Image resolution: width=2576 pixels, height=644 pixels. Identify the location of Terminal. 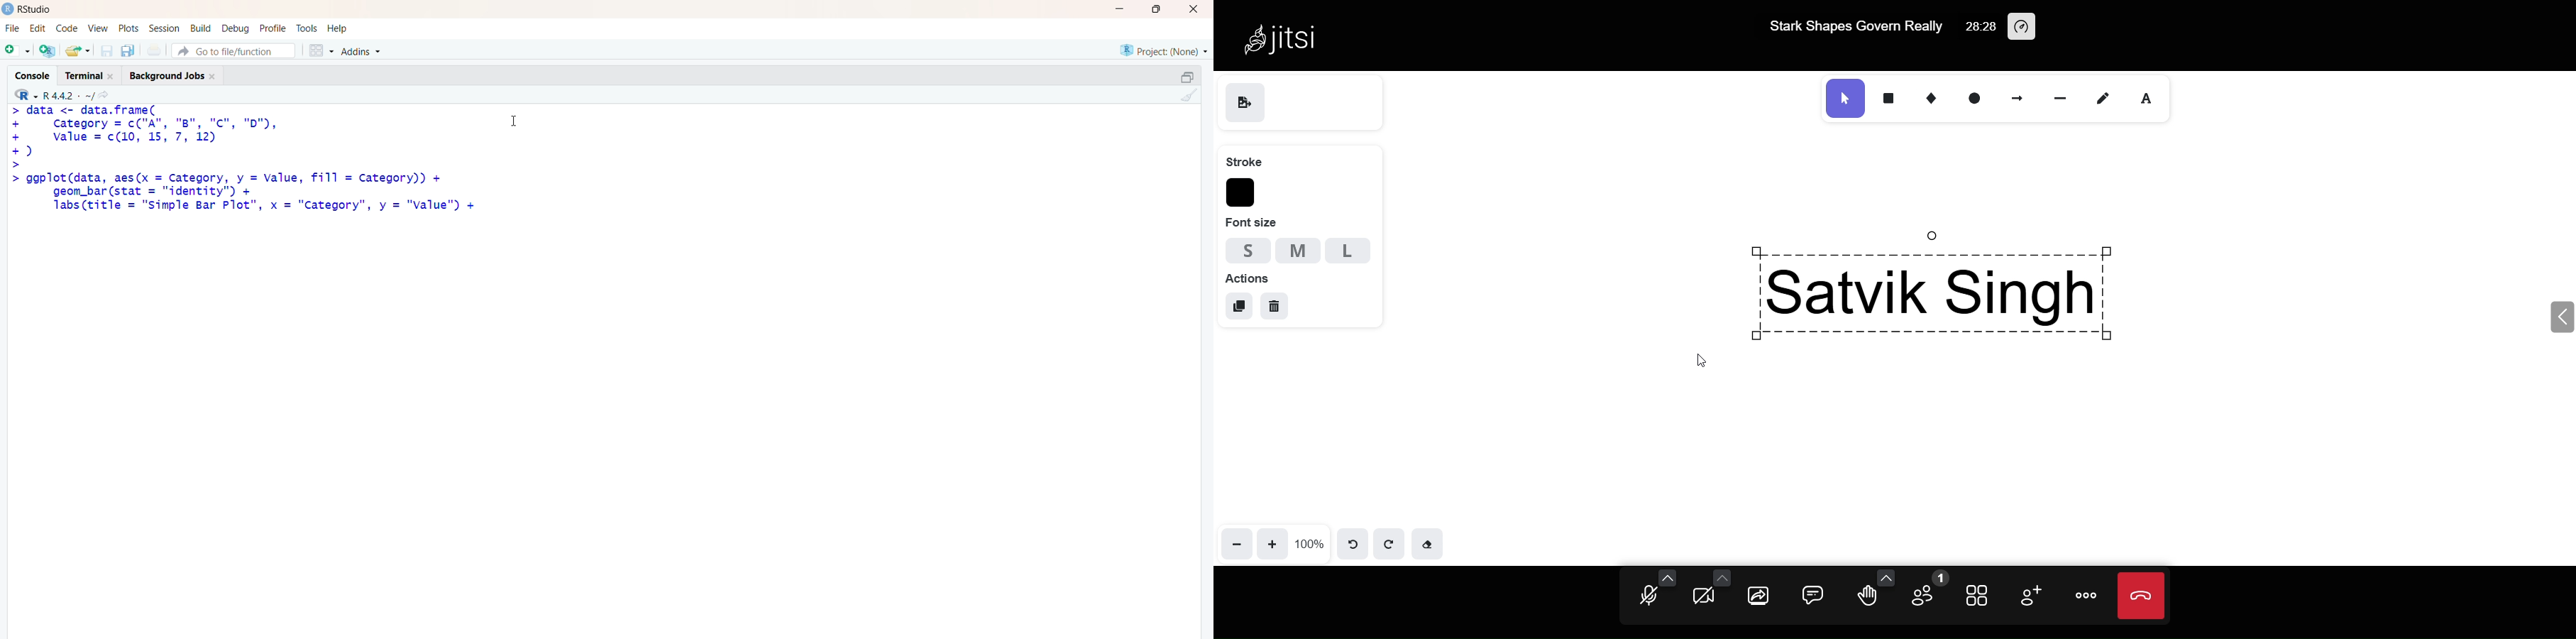
(87, 74).